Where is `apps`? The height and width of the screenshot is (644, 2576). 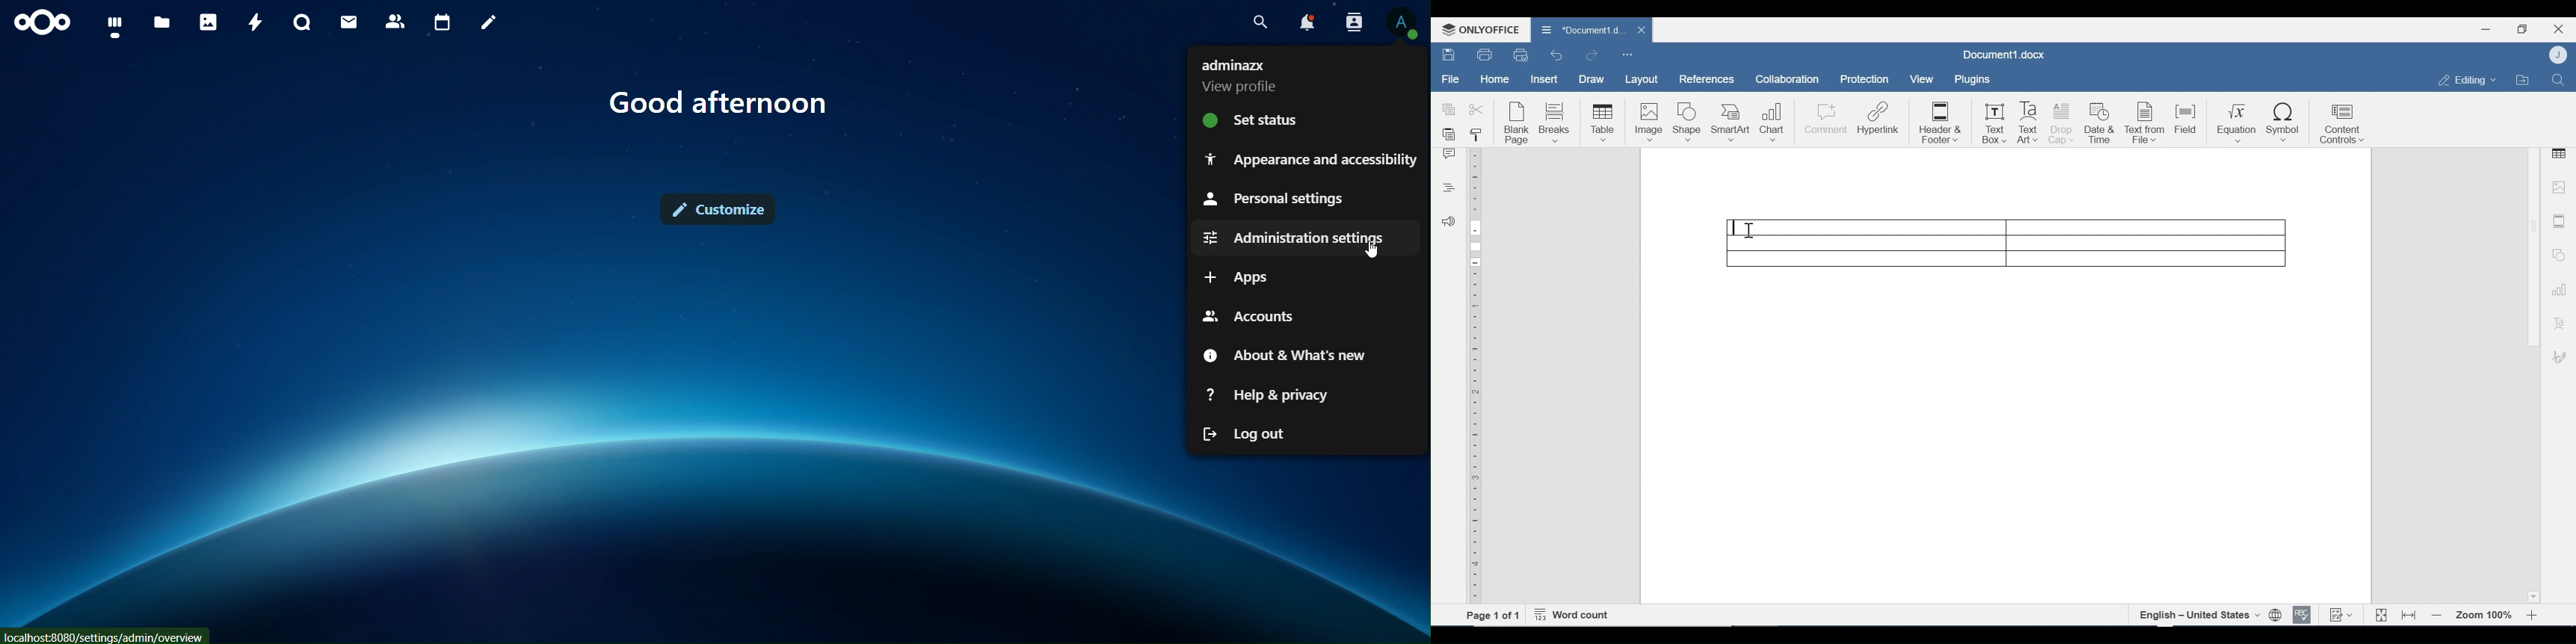
apps is located at coordinates (1234, 278).